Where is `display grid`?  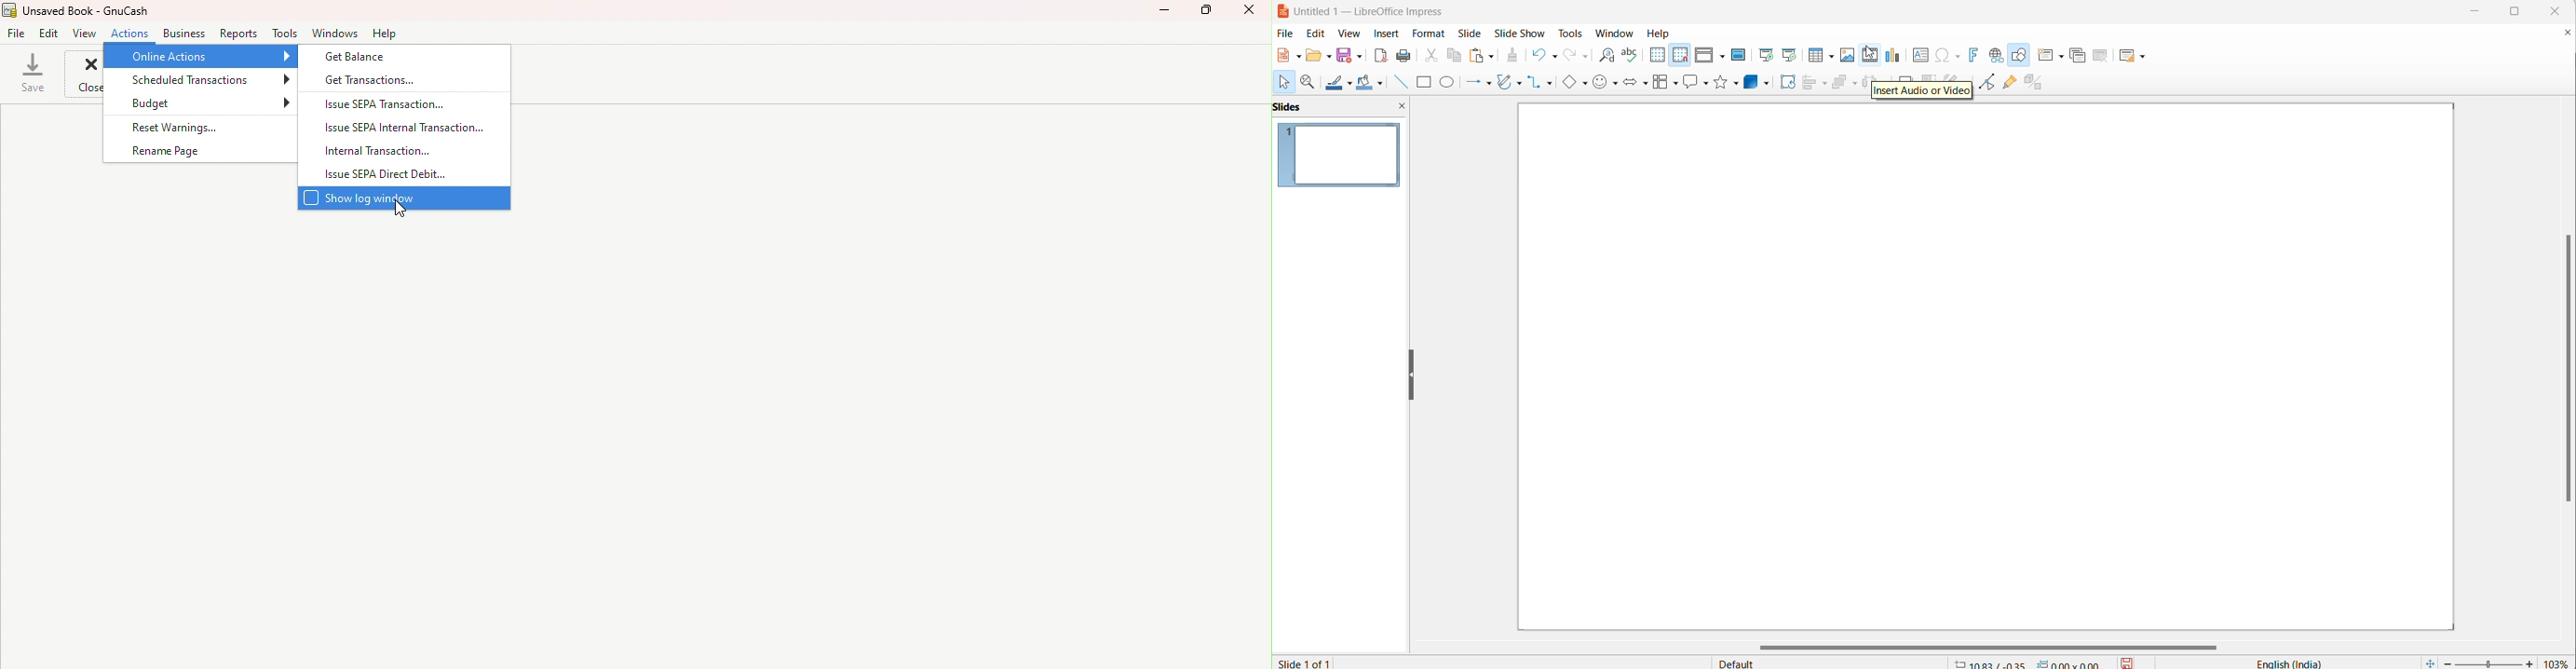 display grid is located at coordinates (1660, 56).